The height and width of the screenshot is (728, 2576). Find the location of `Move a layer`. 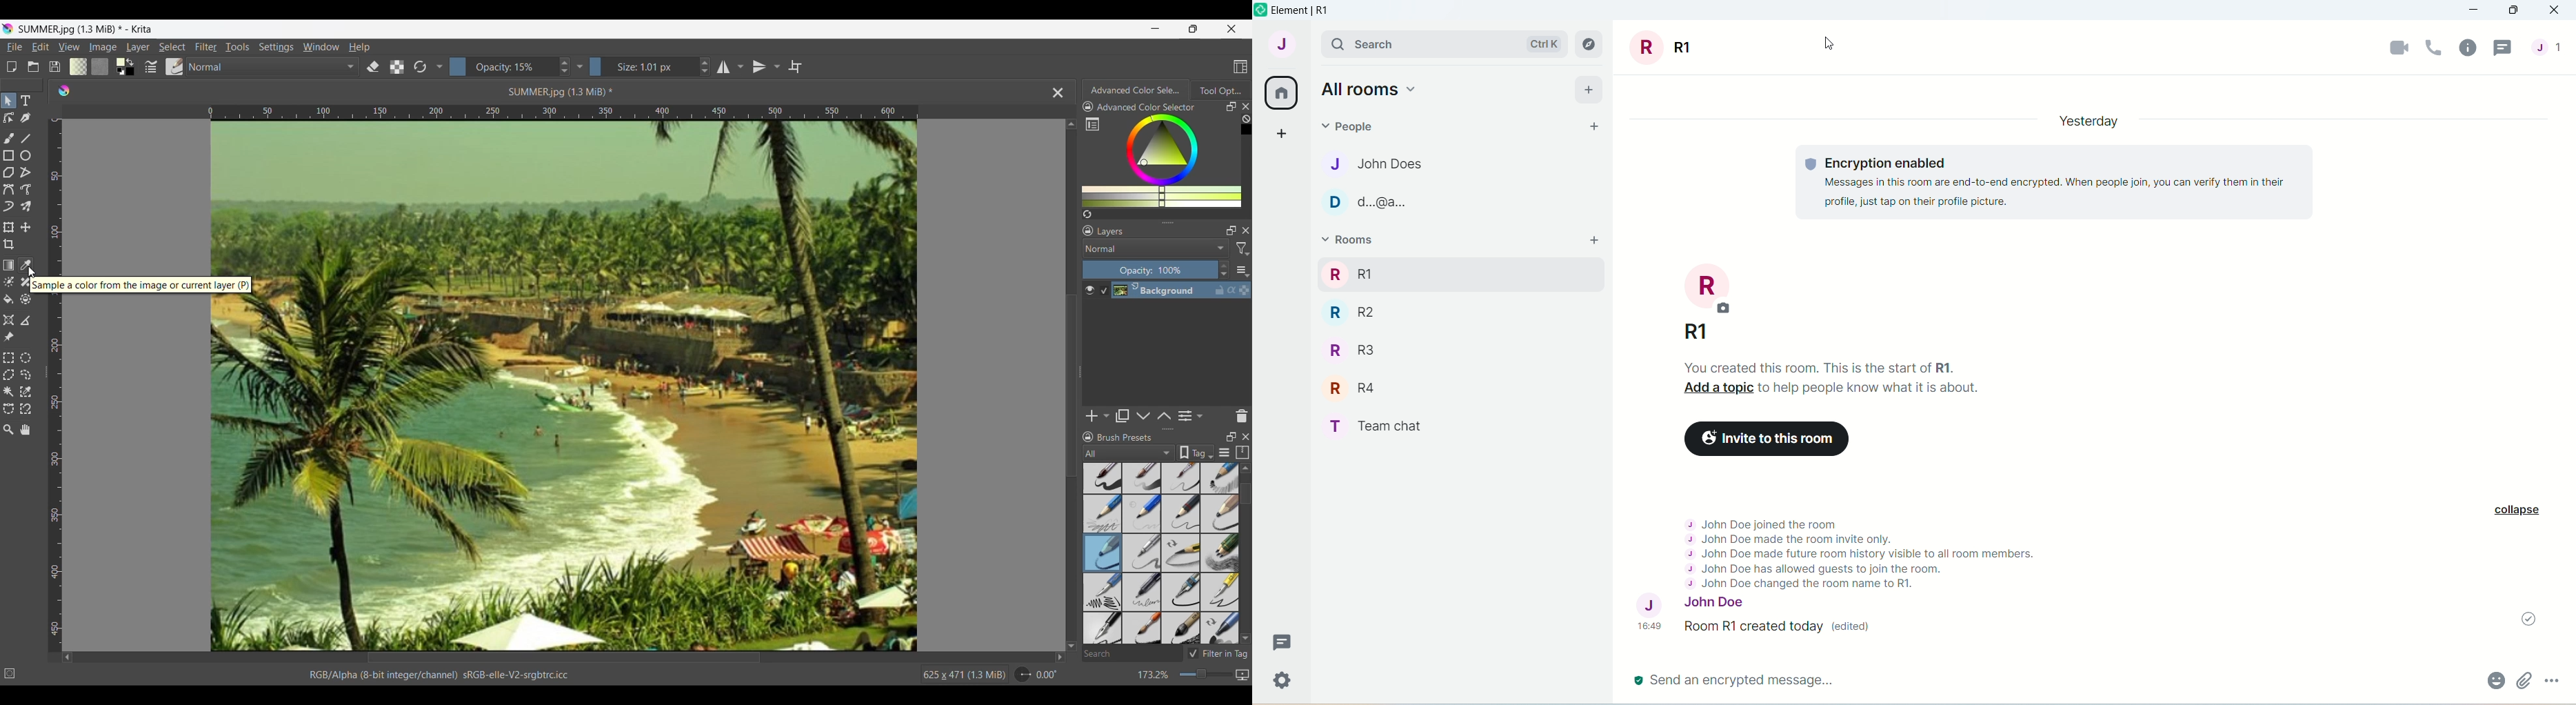

Move a layer is located at coordinates (25, 227).